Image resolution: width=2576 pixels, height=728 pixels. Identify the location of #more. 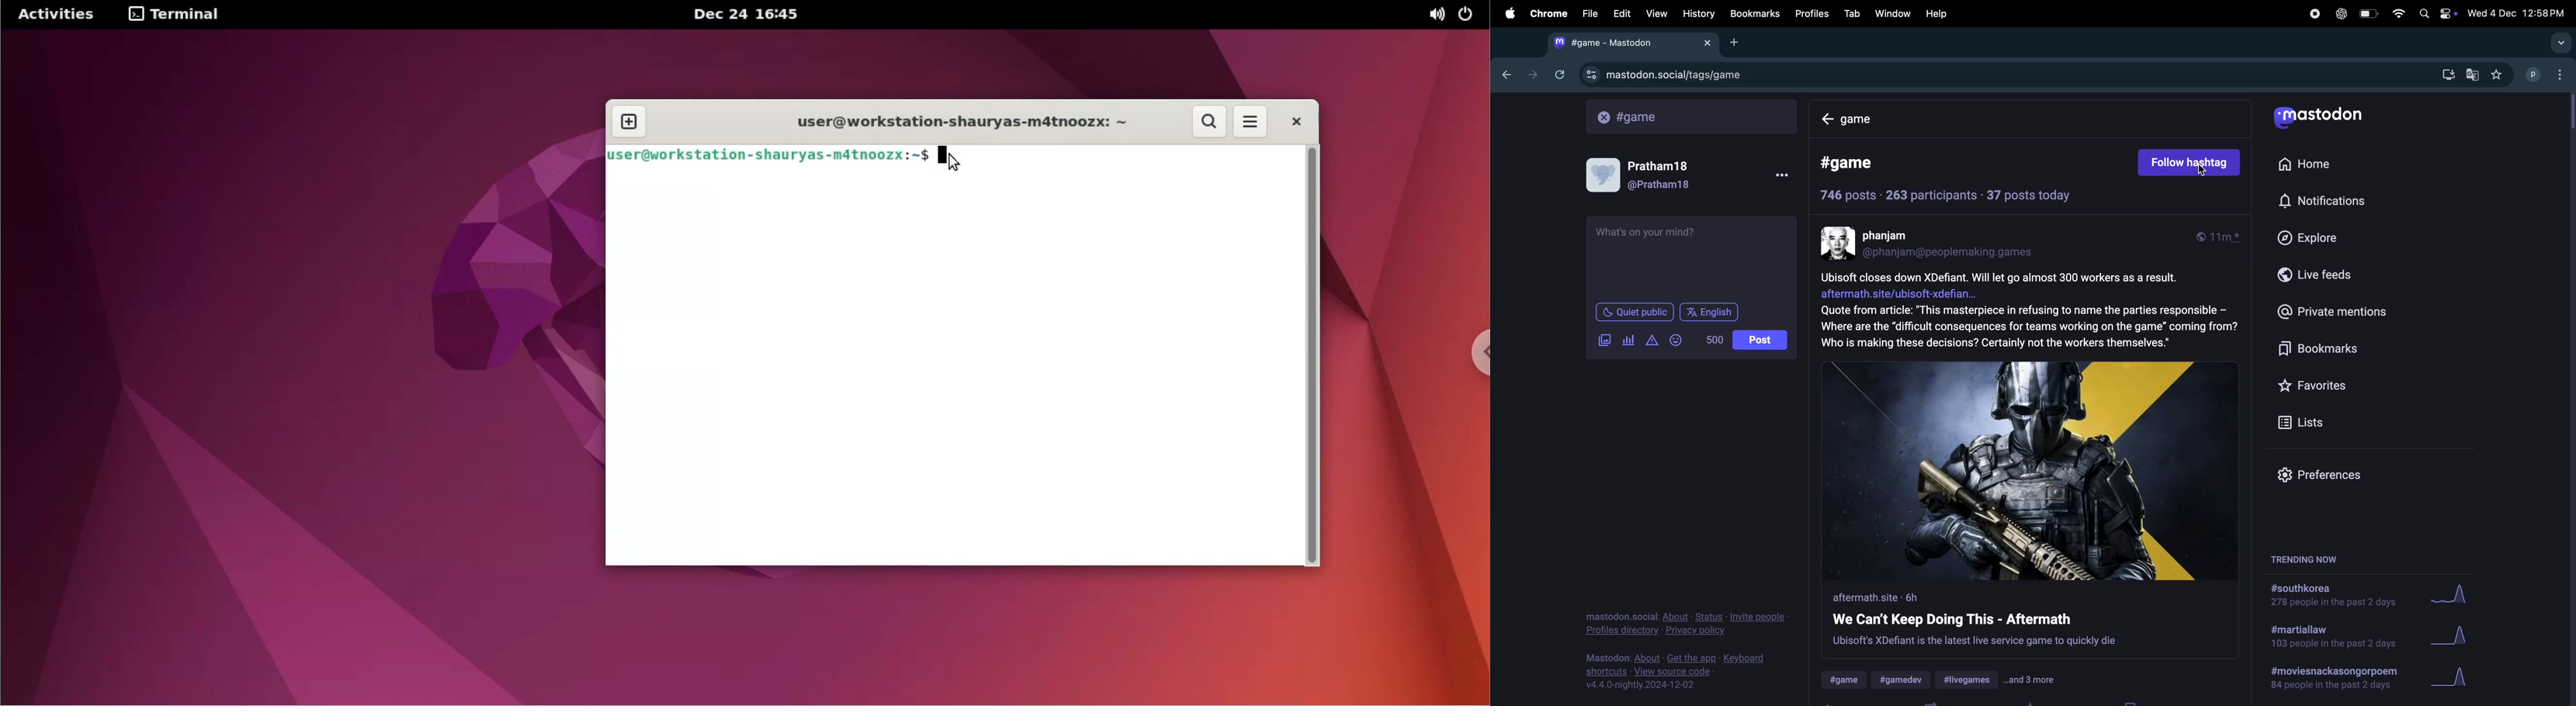
(2031, 680).